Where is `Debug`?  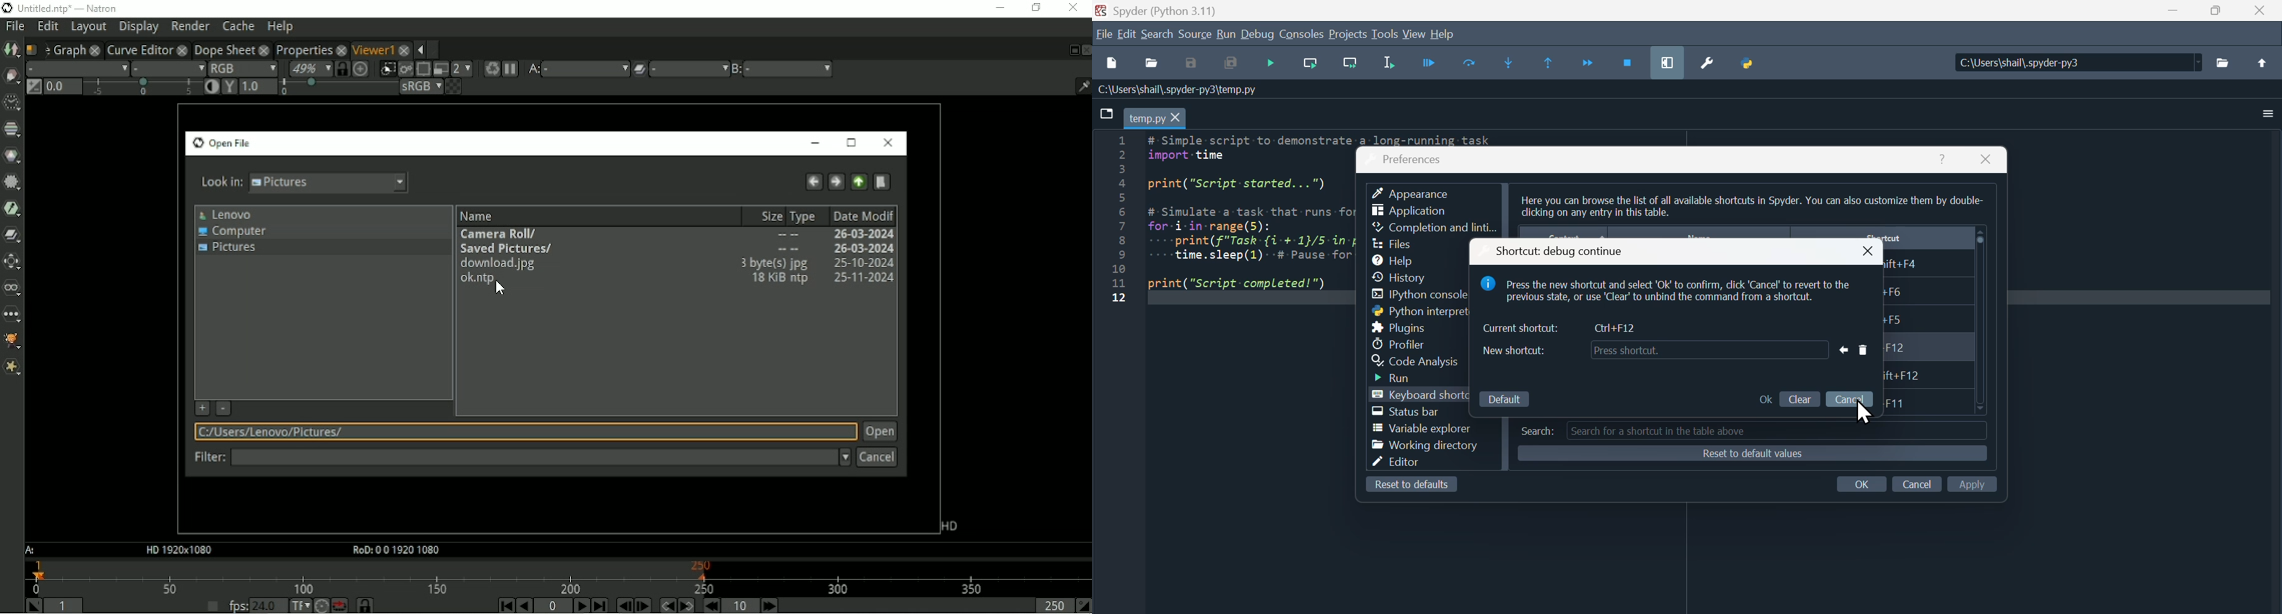 Debug is located at coordinates (1257, 33).